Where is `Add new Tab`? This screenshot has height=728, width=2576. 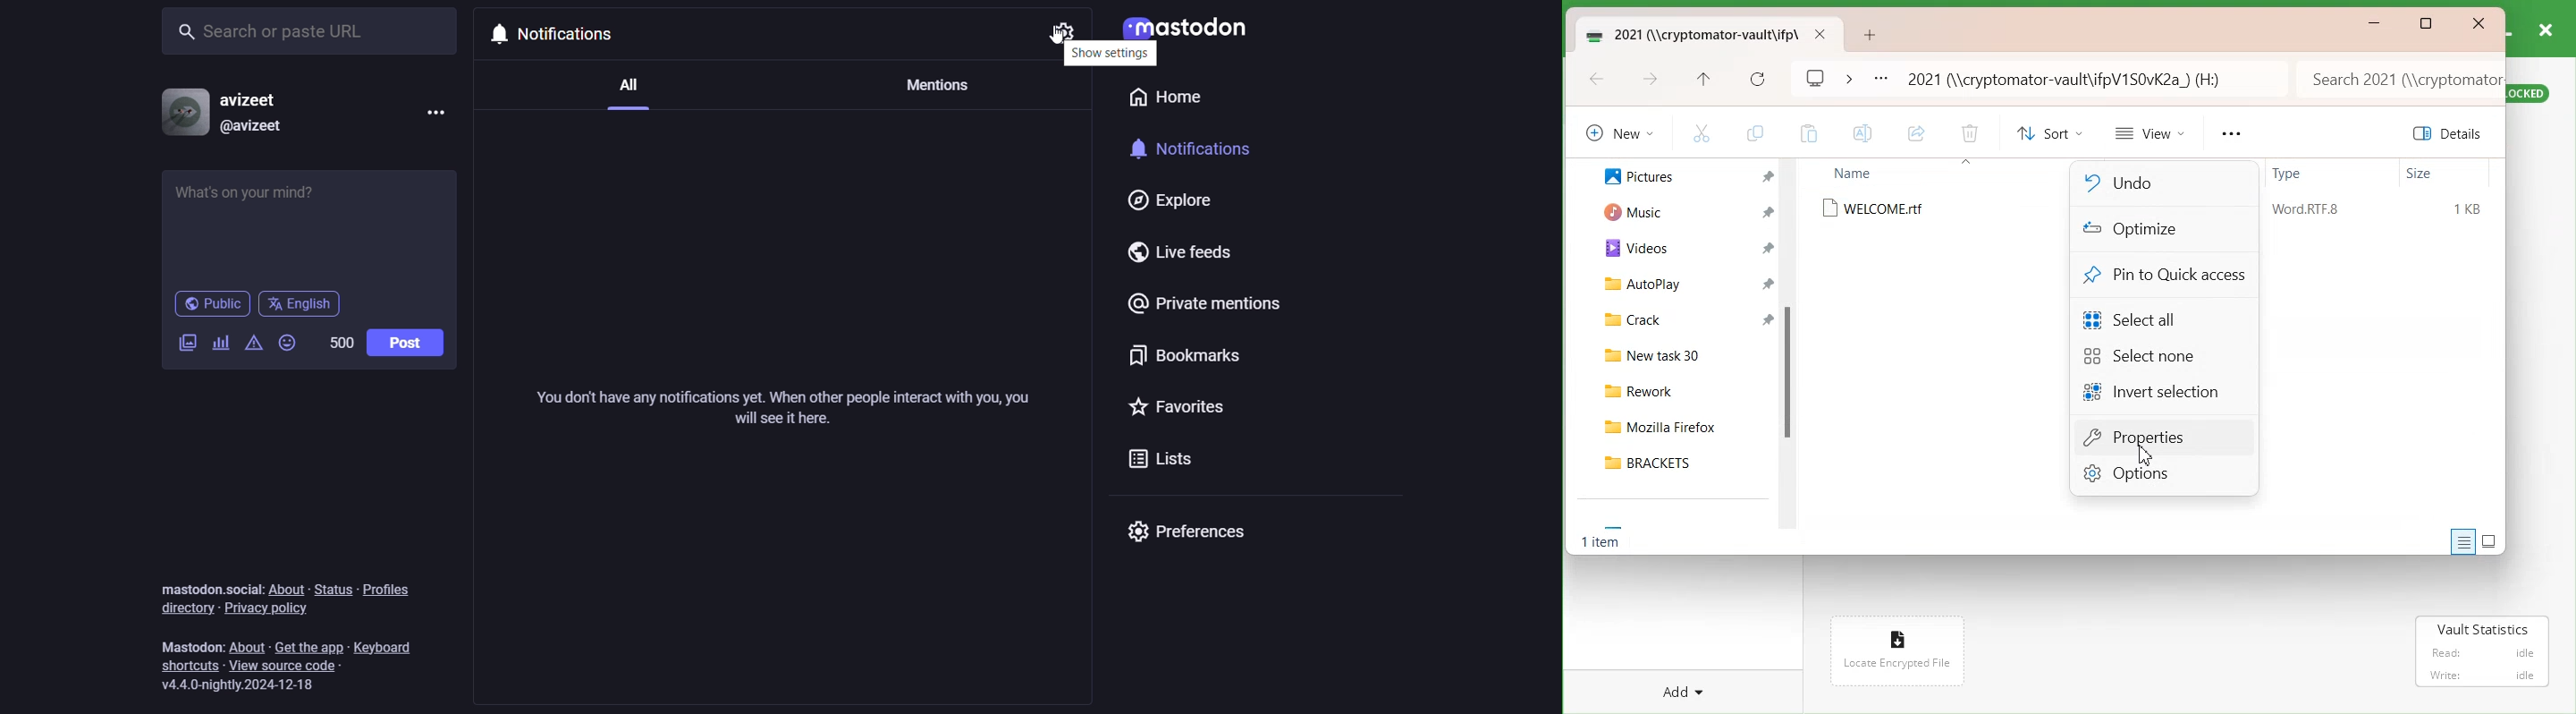
Add new Tab is located at coordinates (1872, 35).